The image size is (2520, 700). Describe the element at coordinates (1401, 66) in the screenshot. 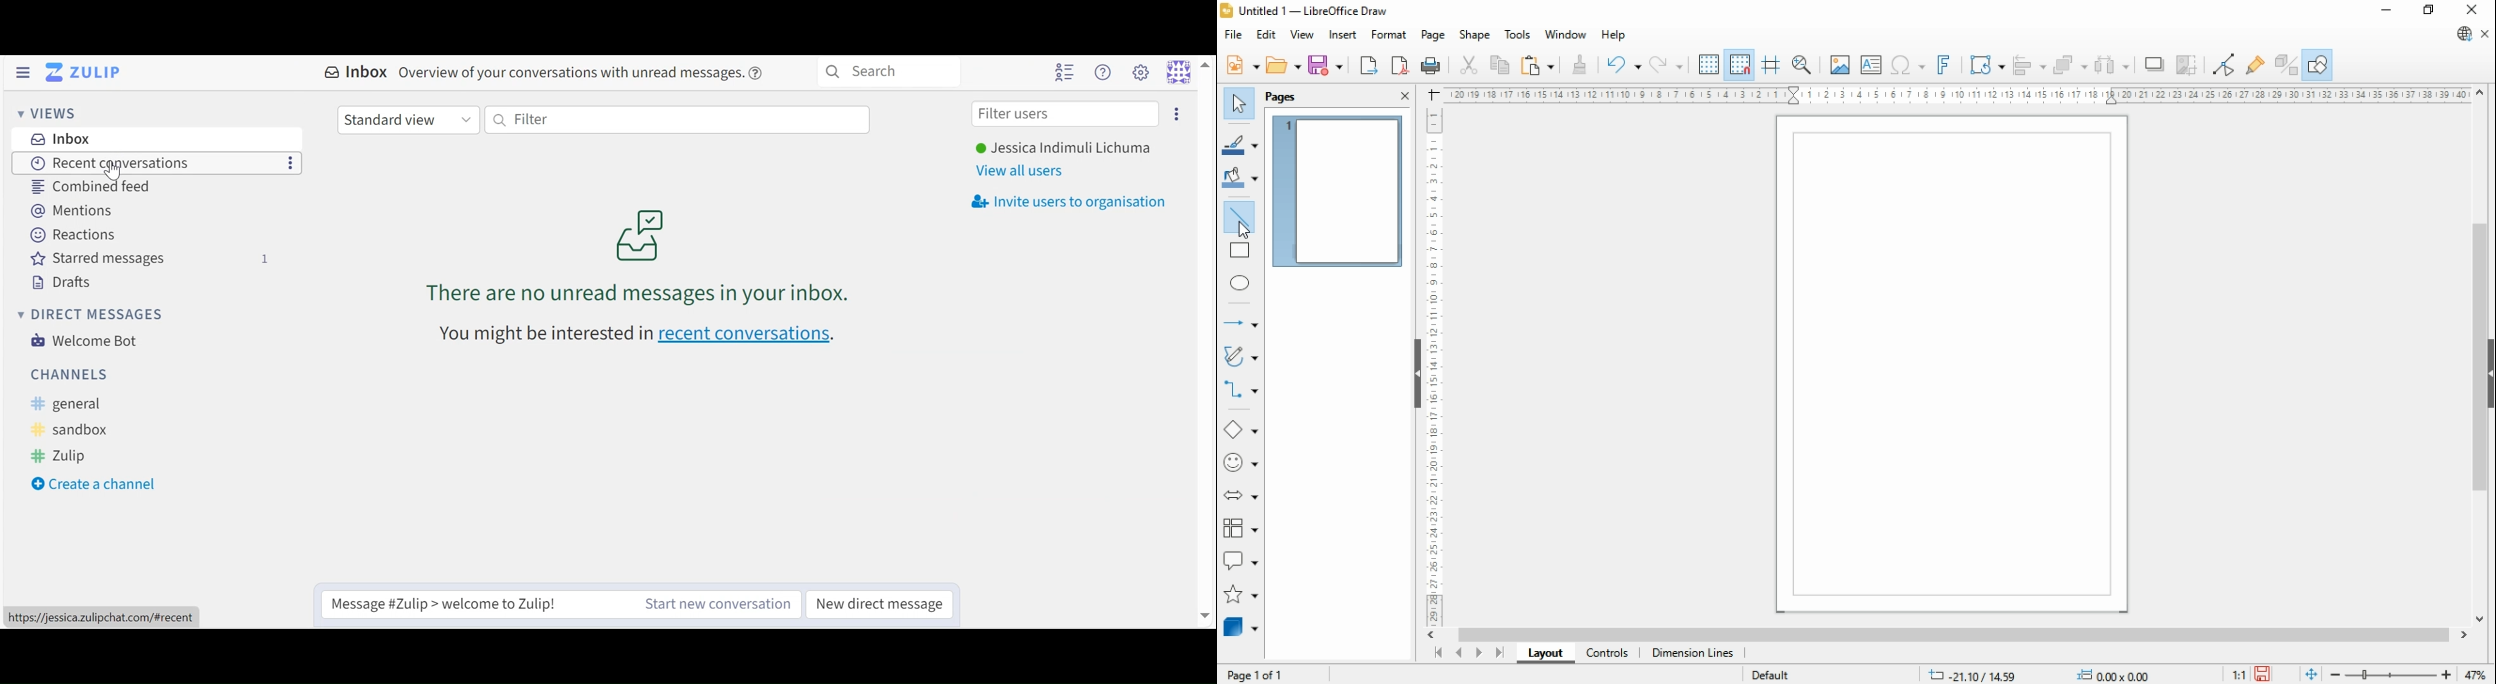

I see `export as pdf` at that location.